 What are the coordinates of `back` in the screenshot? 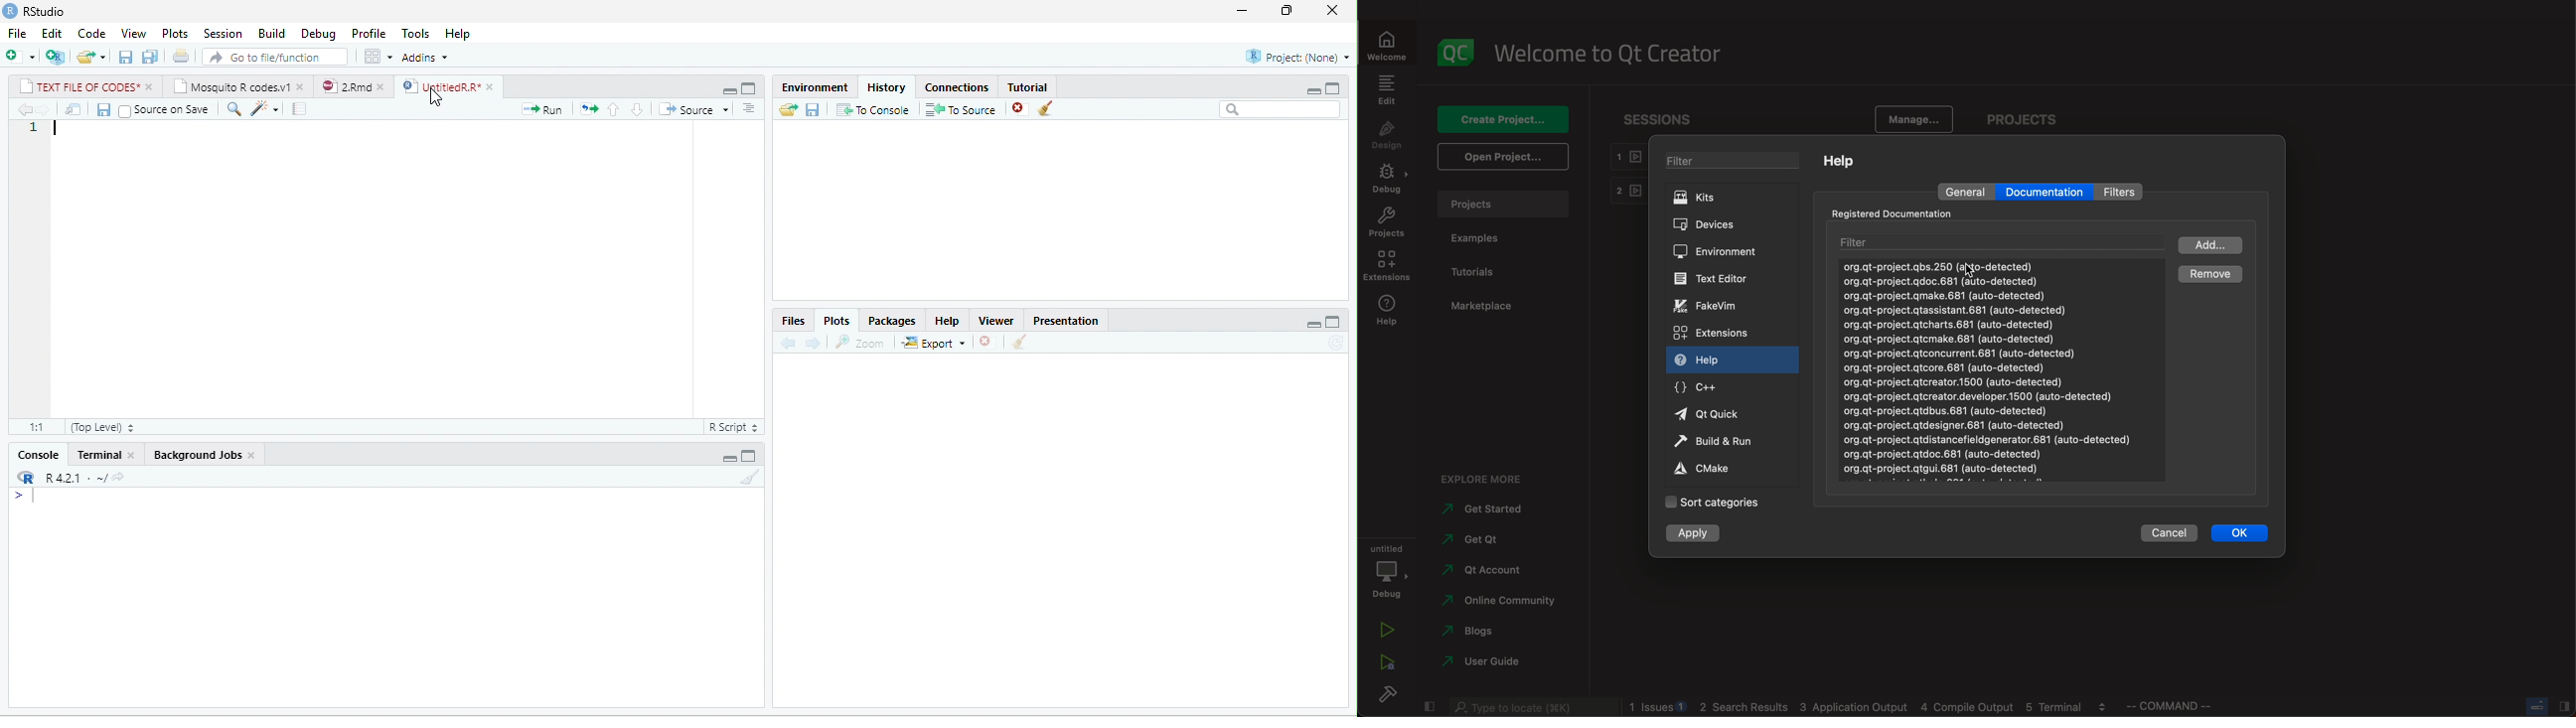 It's located at (23, 109).